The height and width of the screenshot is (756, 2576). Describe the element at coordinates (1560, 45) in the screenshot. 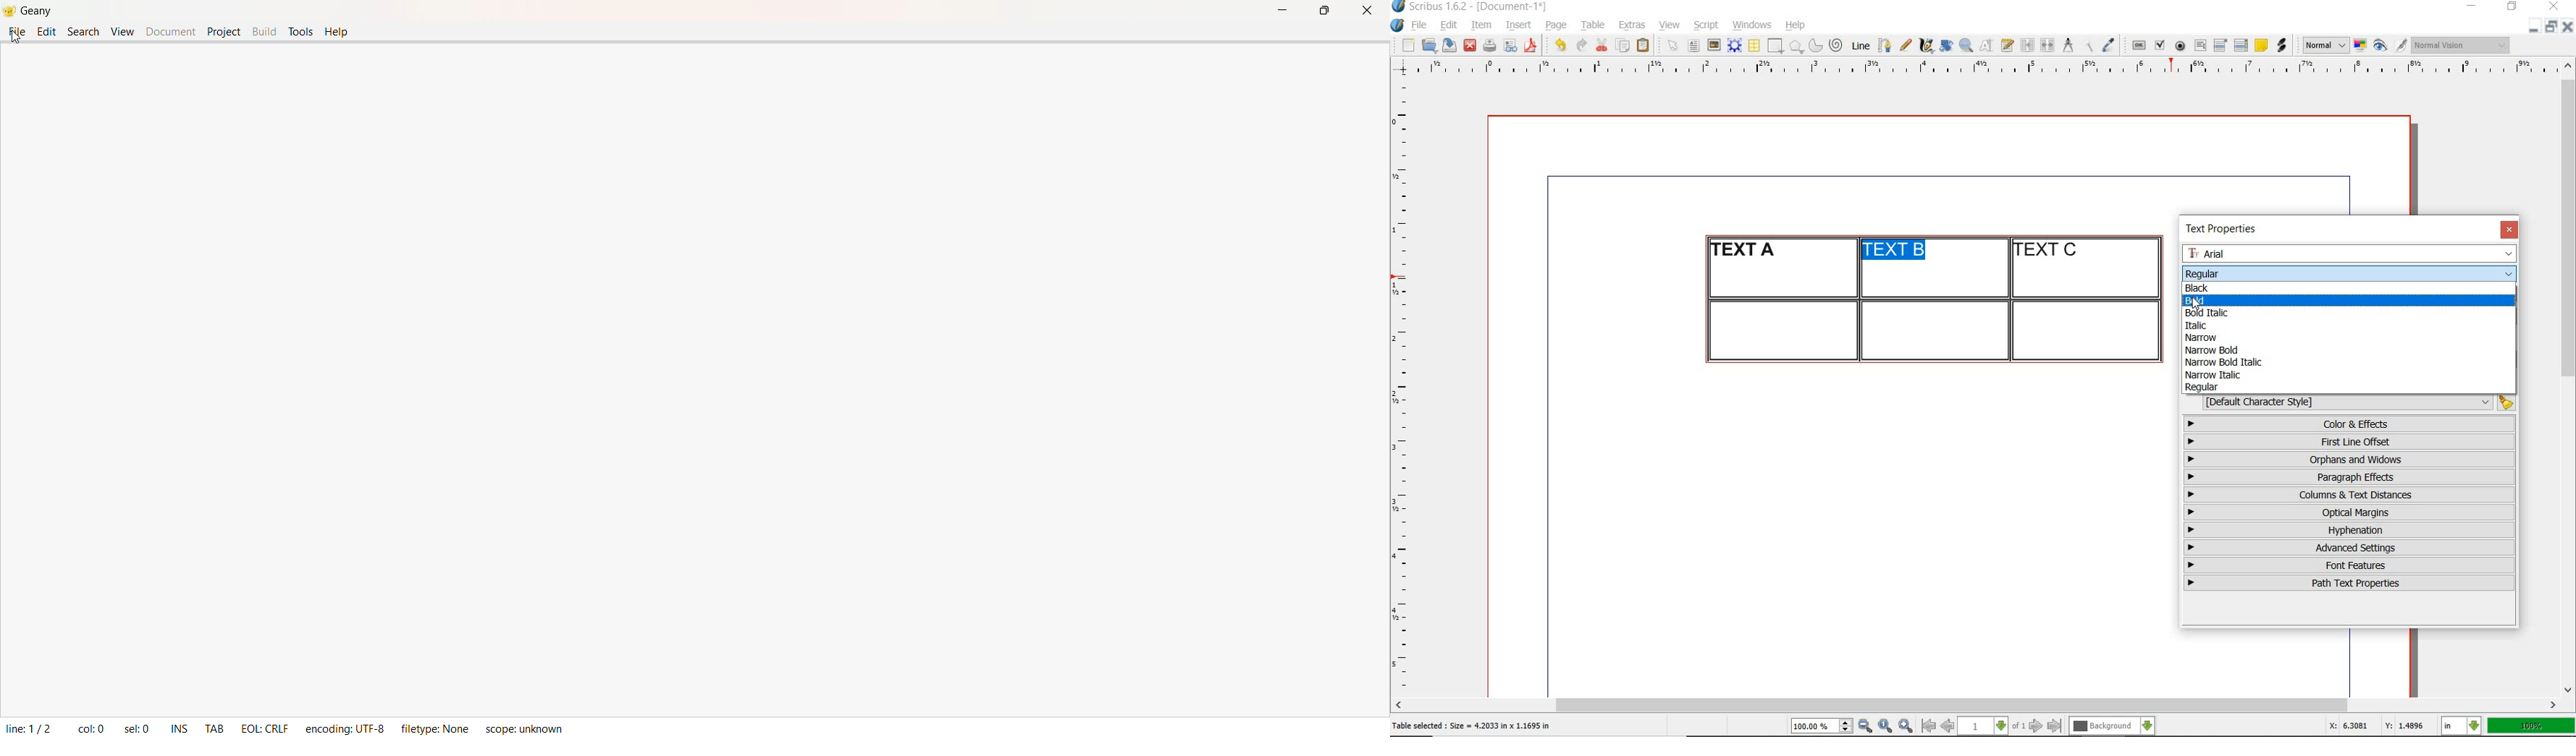

I see `undo` at that location.